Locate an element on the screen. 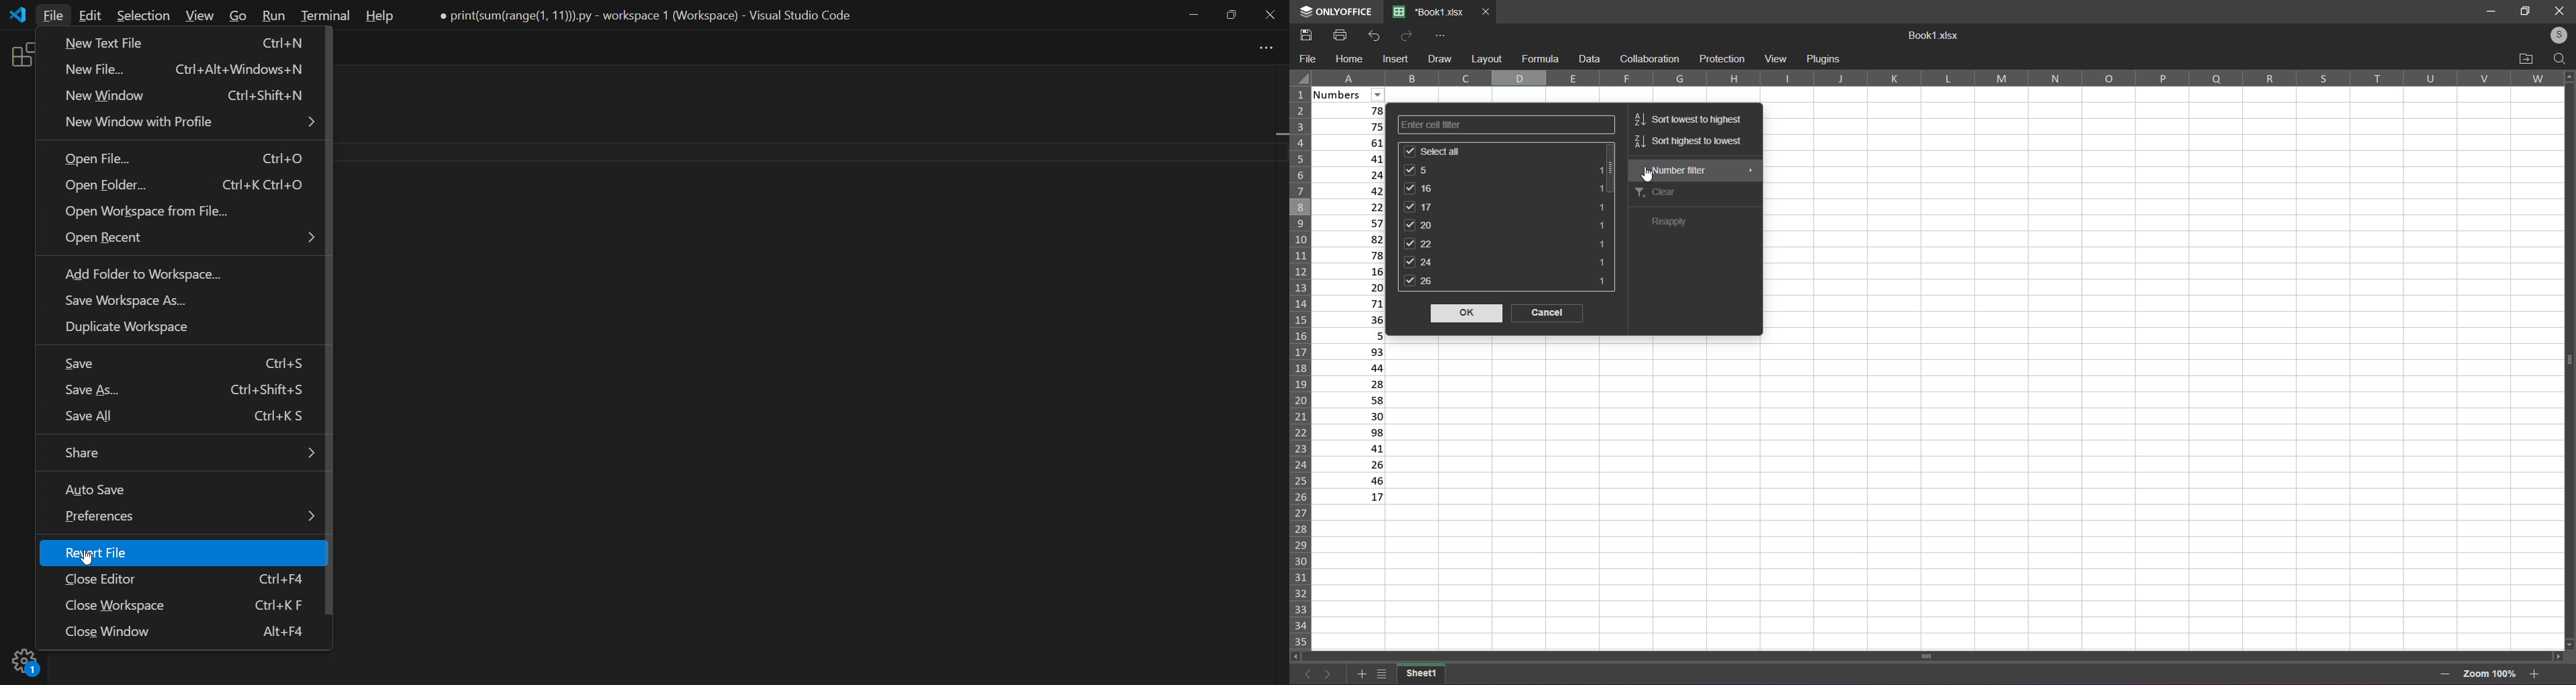 This screenshot has width=2576, height=700. cursor is located at coordinates (94, 557).